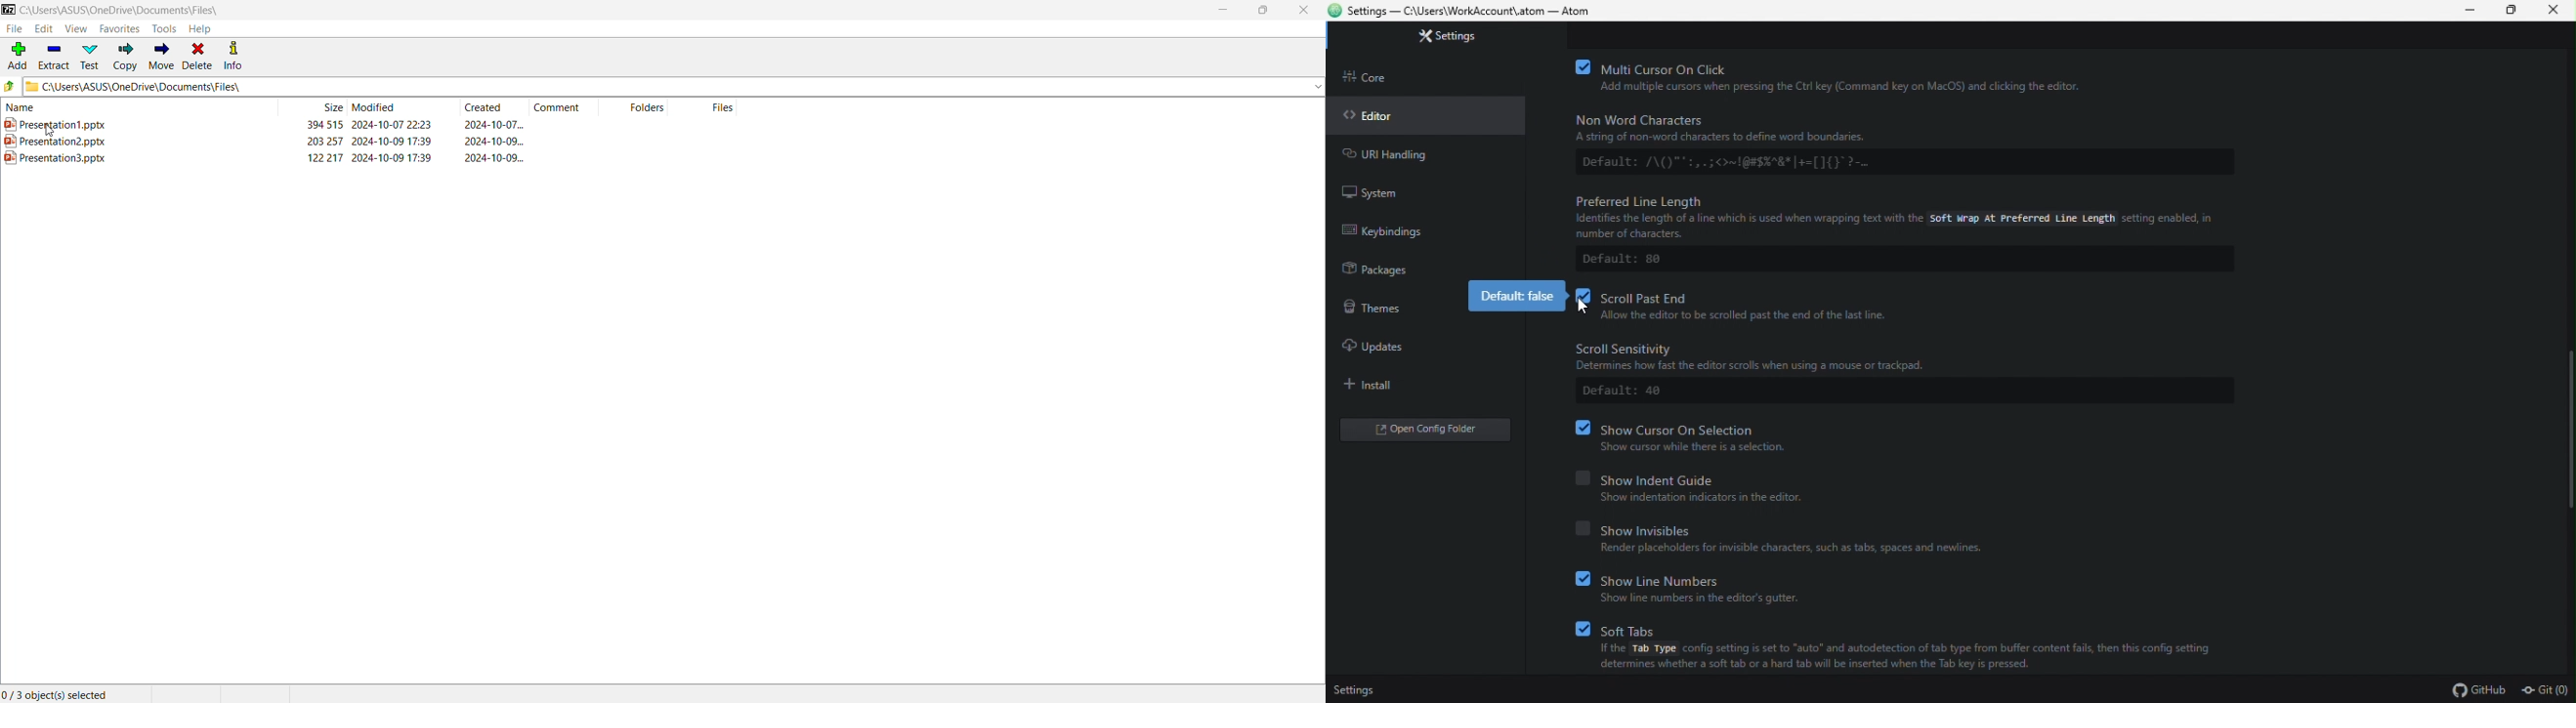 This screenshot has height=728, width=2576. I want to click on Packages, so click(1383, 272).